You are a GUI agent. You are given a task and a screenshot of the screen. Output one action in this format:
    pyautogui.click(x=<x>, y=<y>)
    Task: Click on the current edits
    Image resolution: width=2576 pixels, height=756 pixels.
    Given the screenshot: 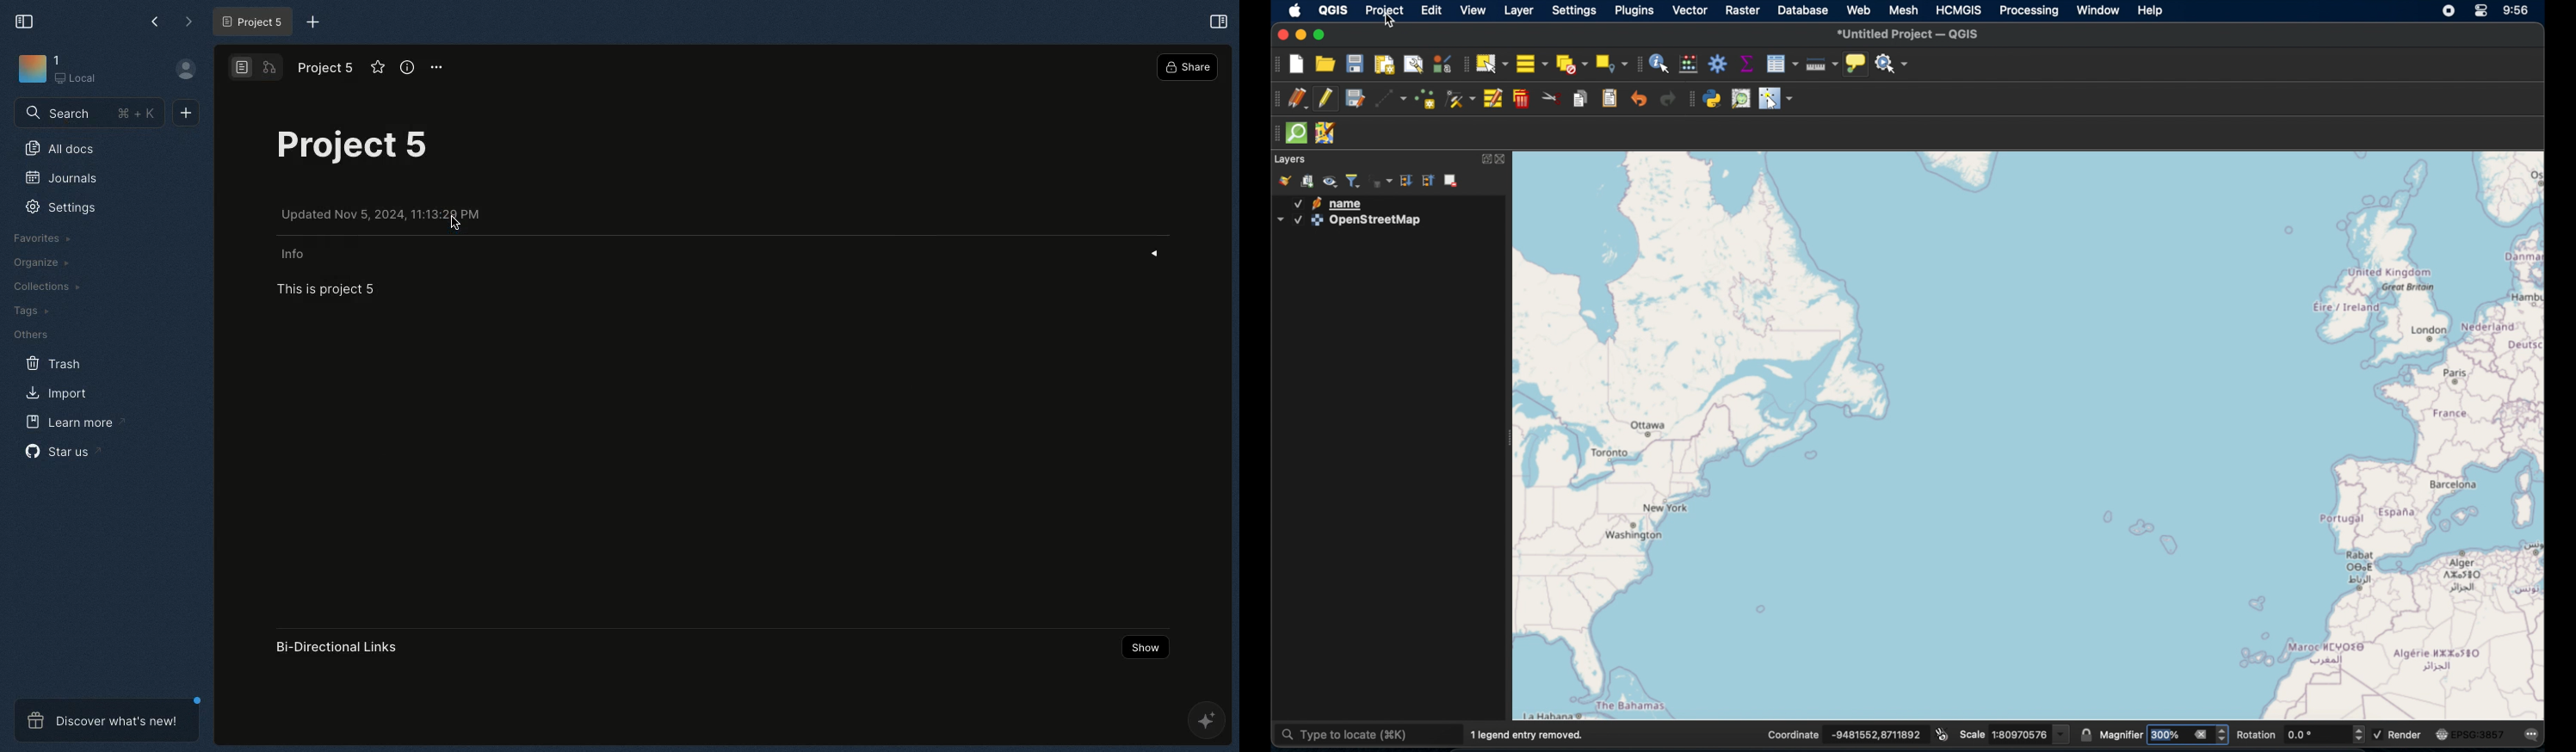 What is the action you would take?
    pyautogui.click(x=1298, y=99)
    